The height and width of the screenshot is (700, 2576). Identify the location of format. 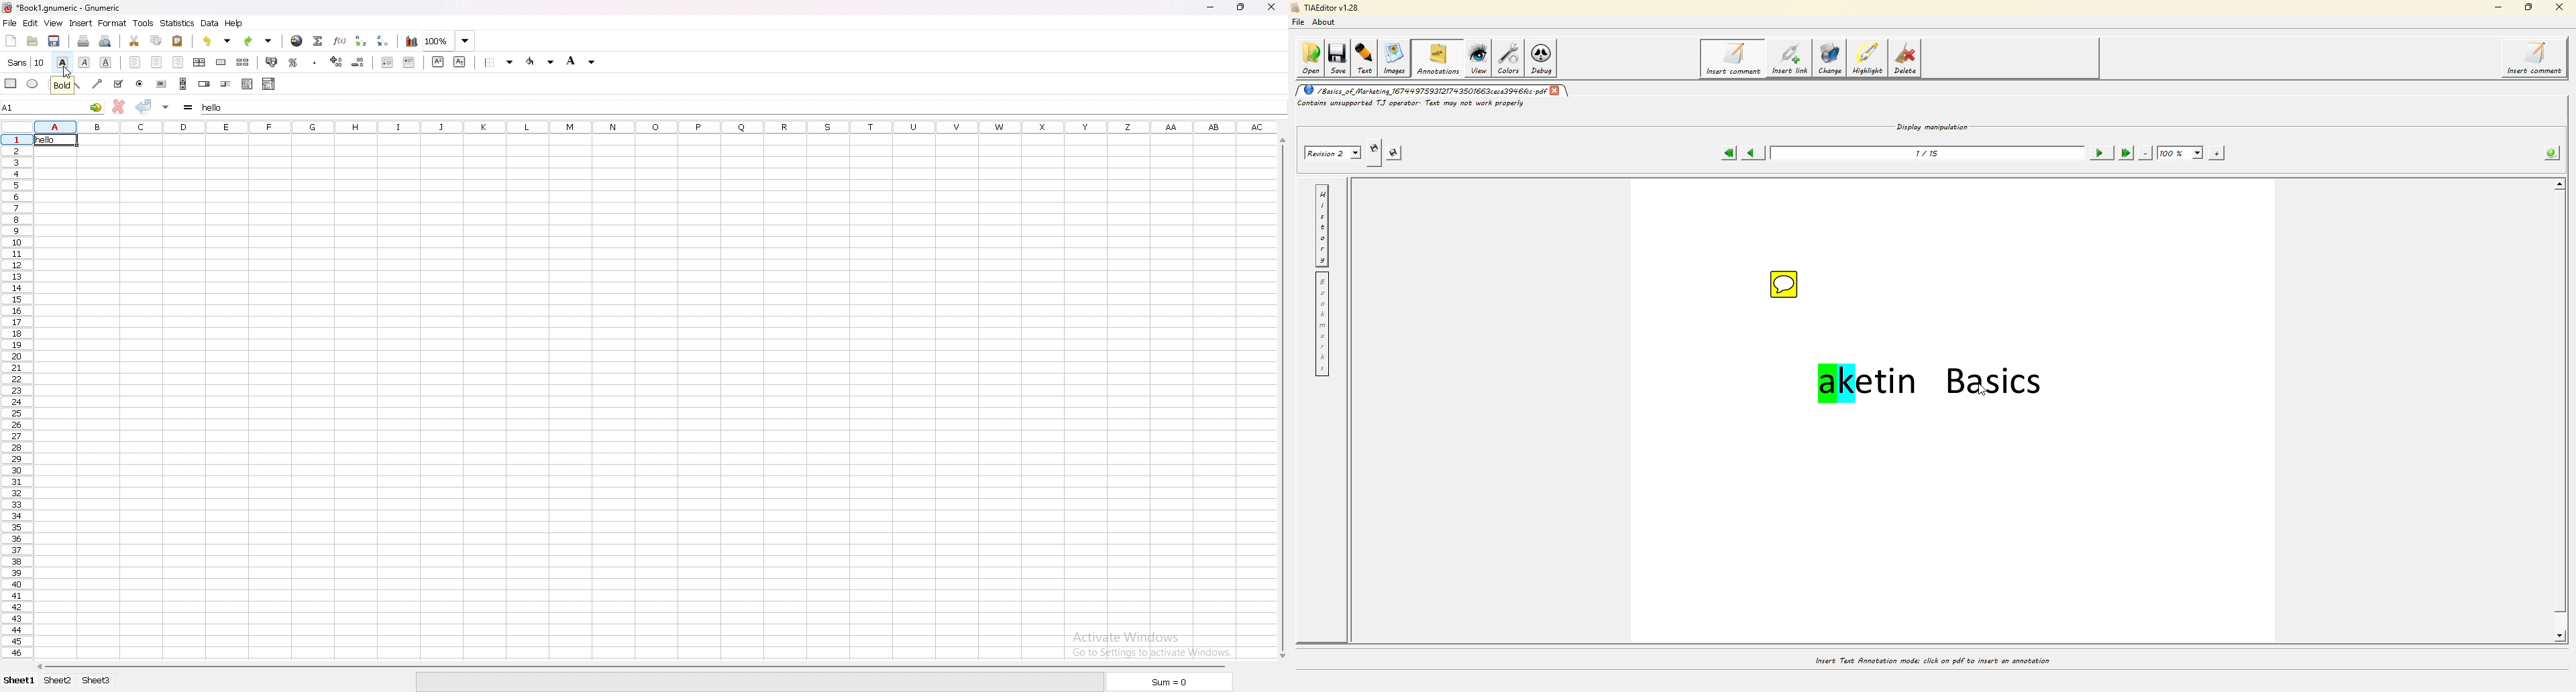
(112, 23).